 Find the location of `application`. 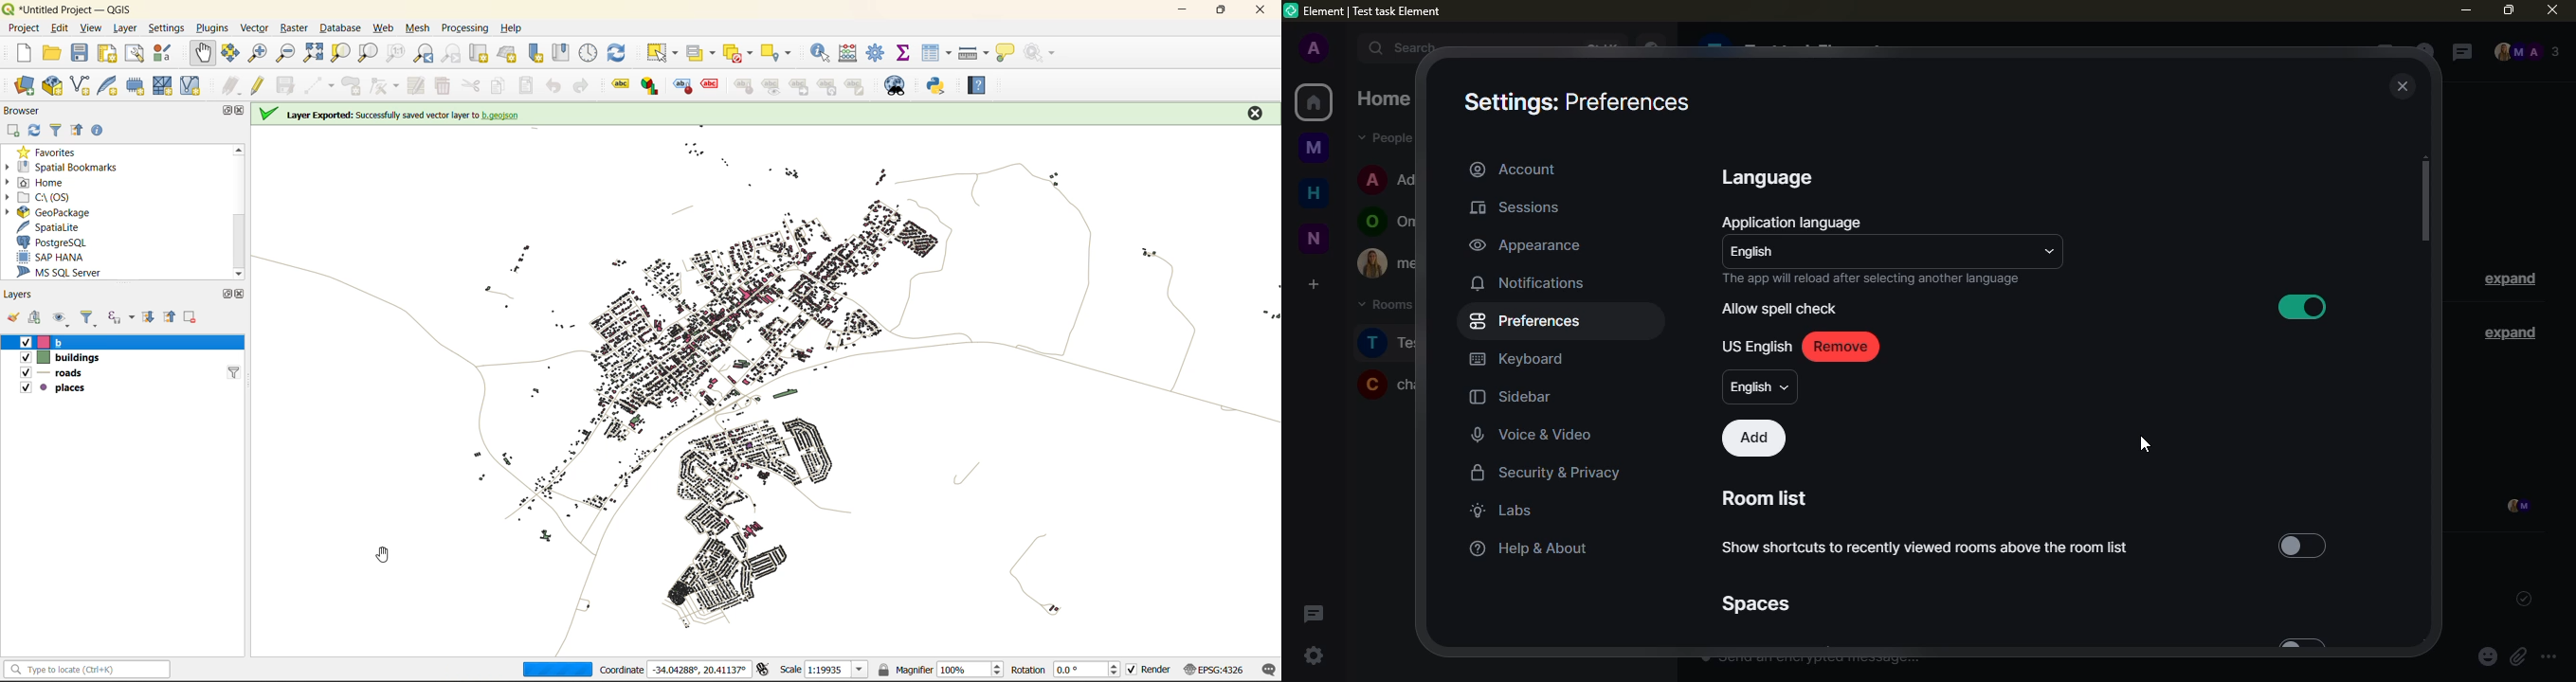

application is located at coordinates (1795, 224).